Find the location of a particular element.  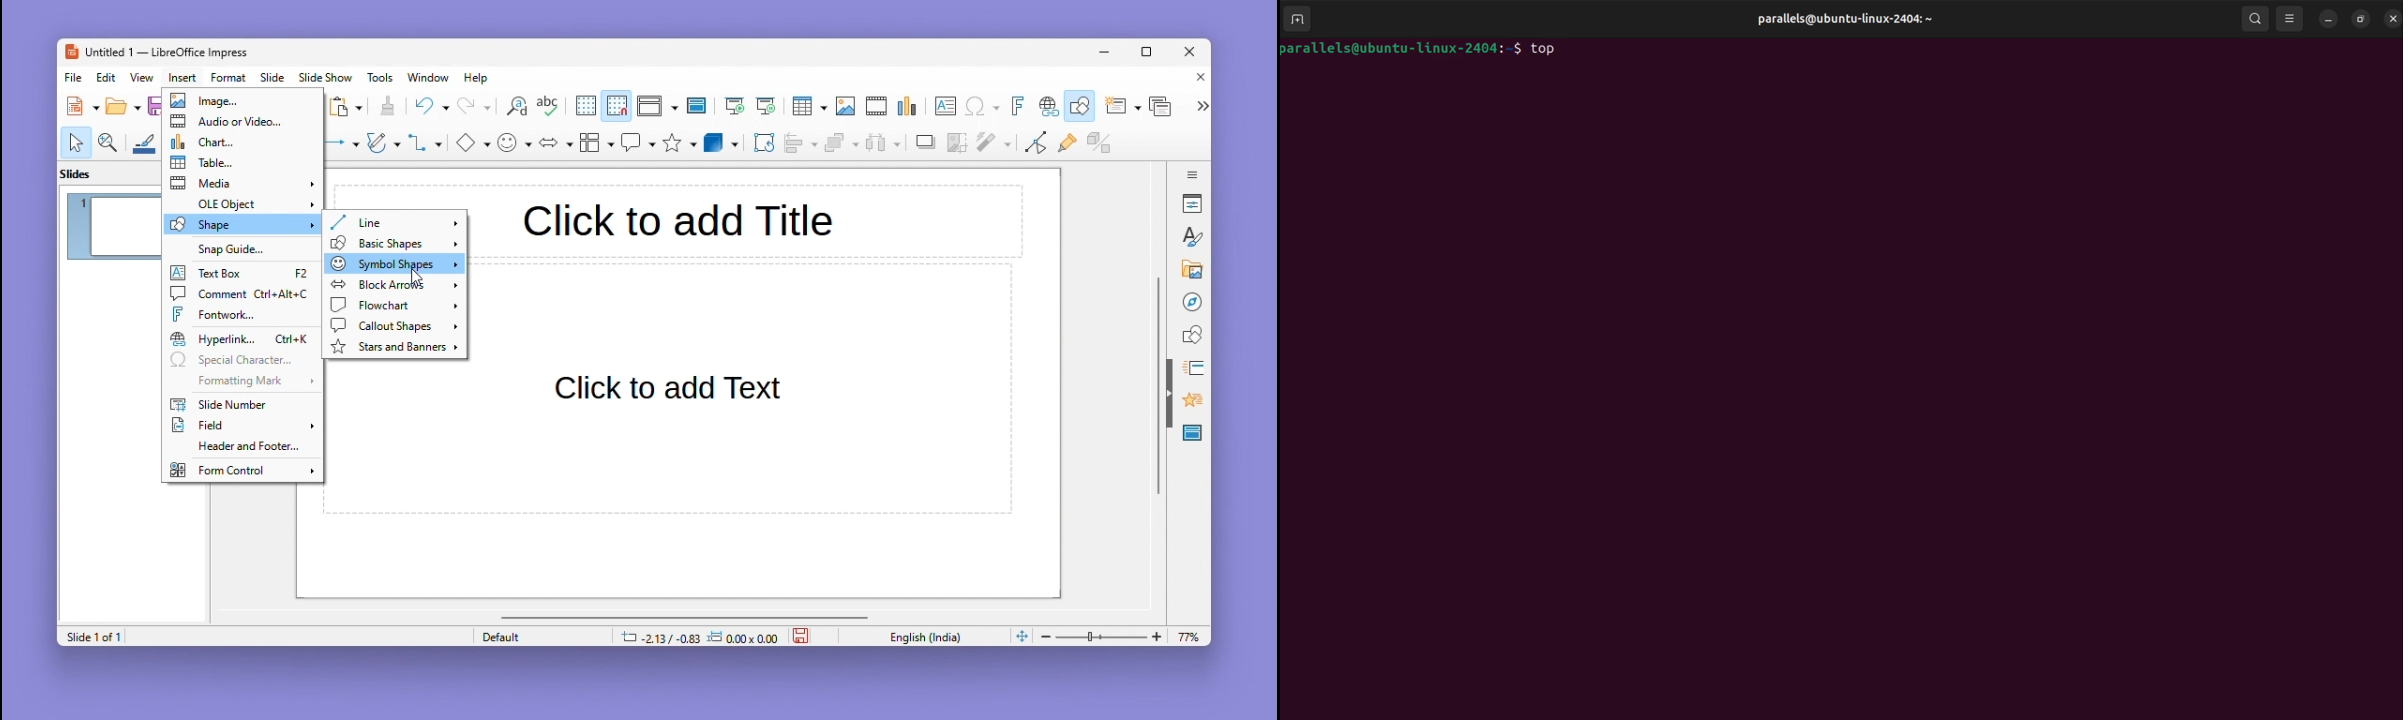

resize is located at coordinates (2361, 17).